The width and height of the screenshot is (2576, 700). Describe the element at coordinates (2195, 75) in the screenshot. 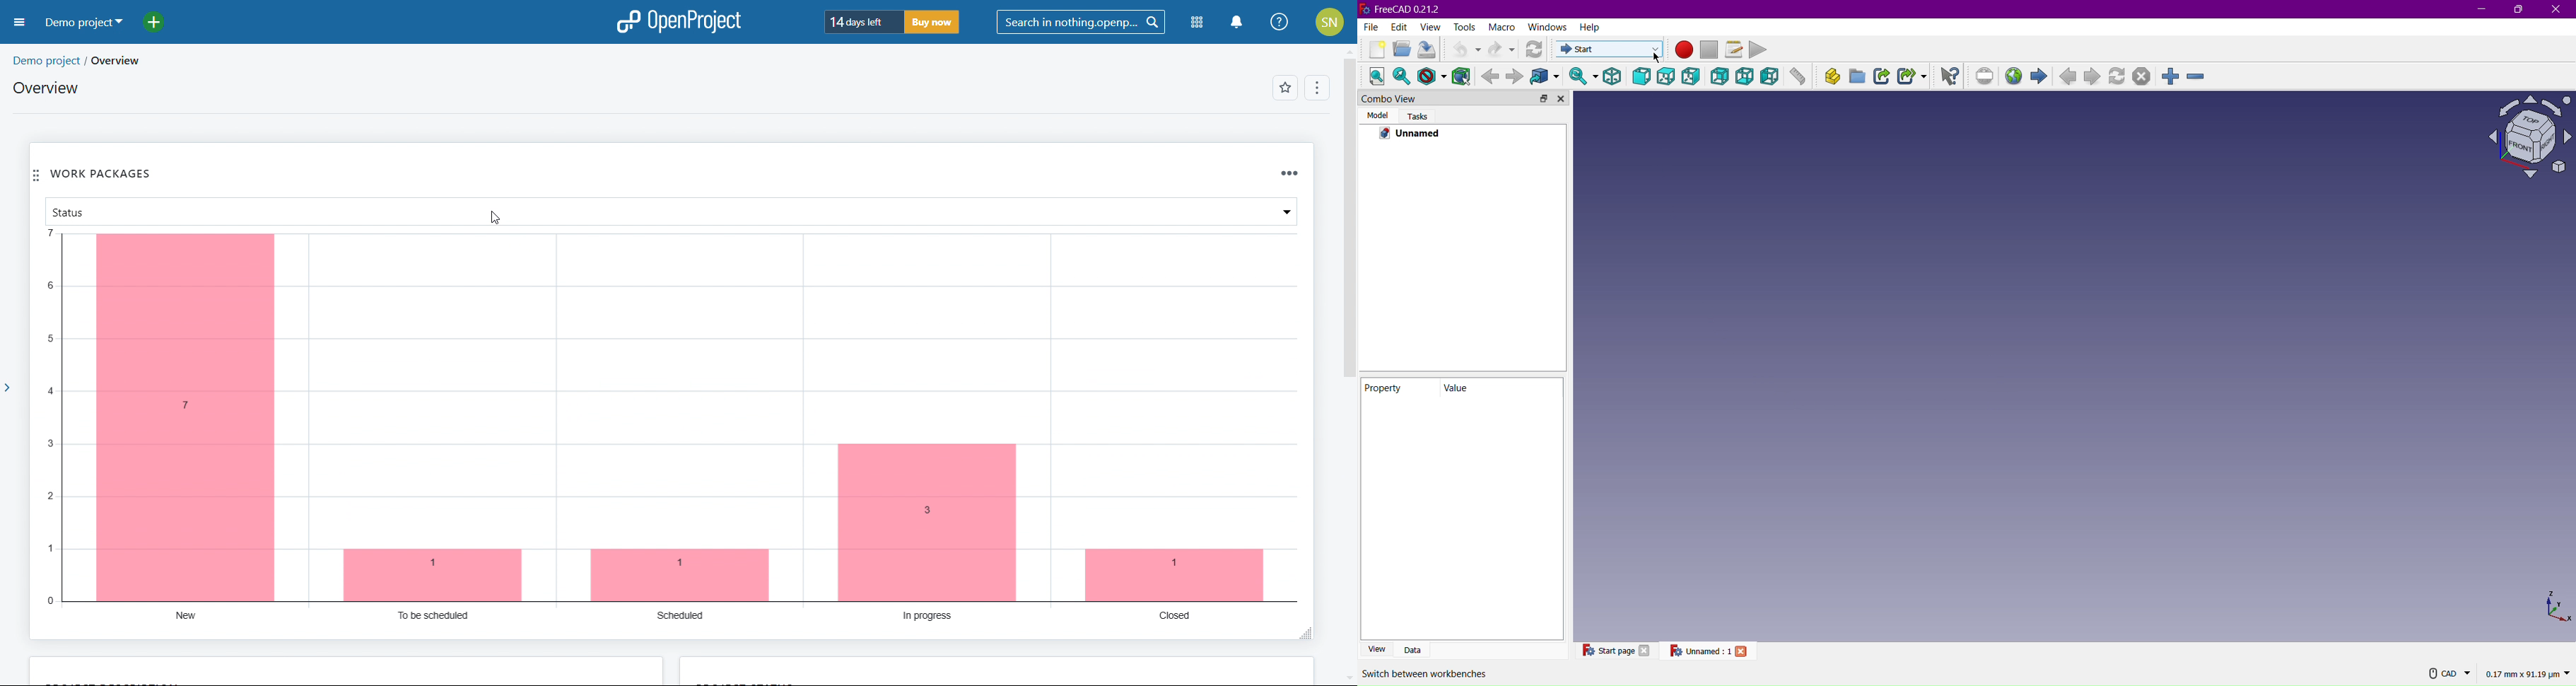

I see `Zoom out` at that location.